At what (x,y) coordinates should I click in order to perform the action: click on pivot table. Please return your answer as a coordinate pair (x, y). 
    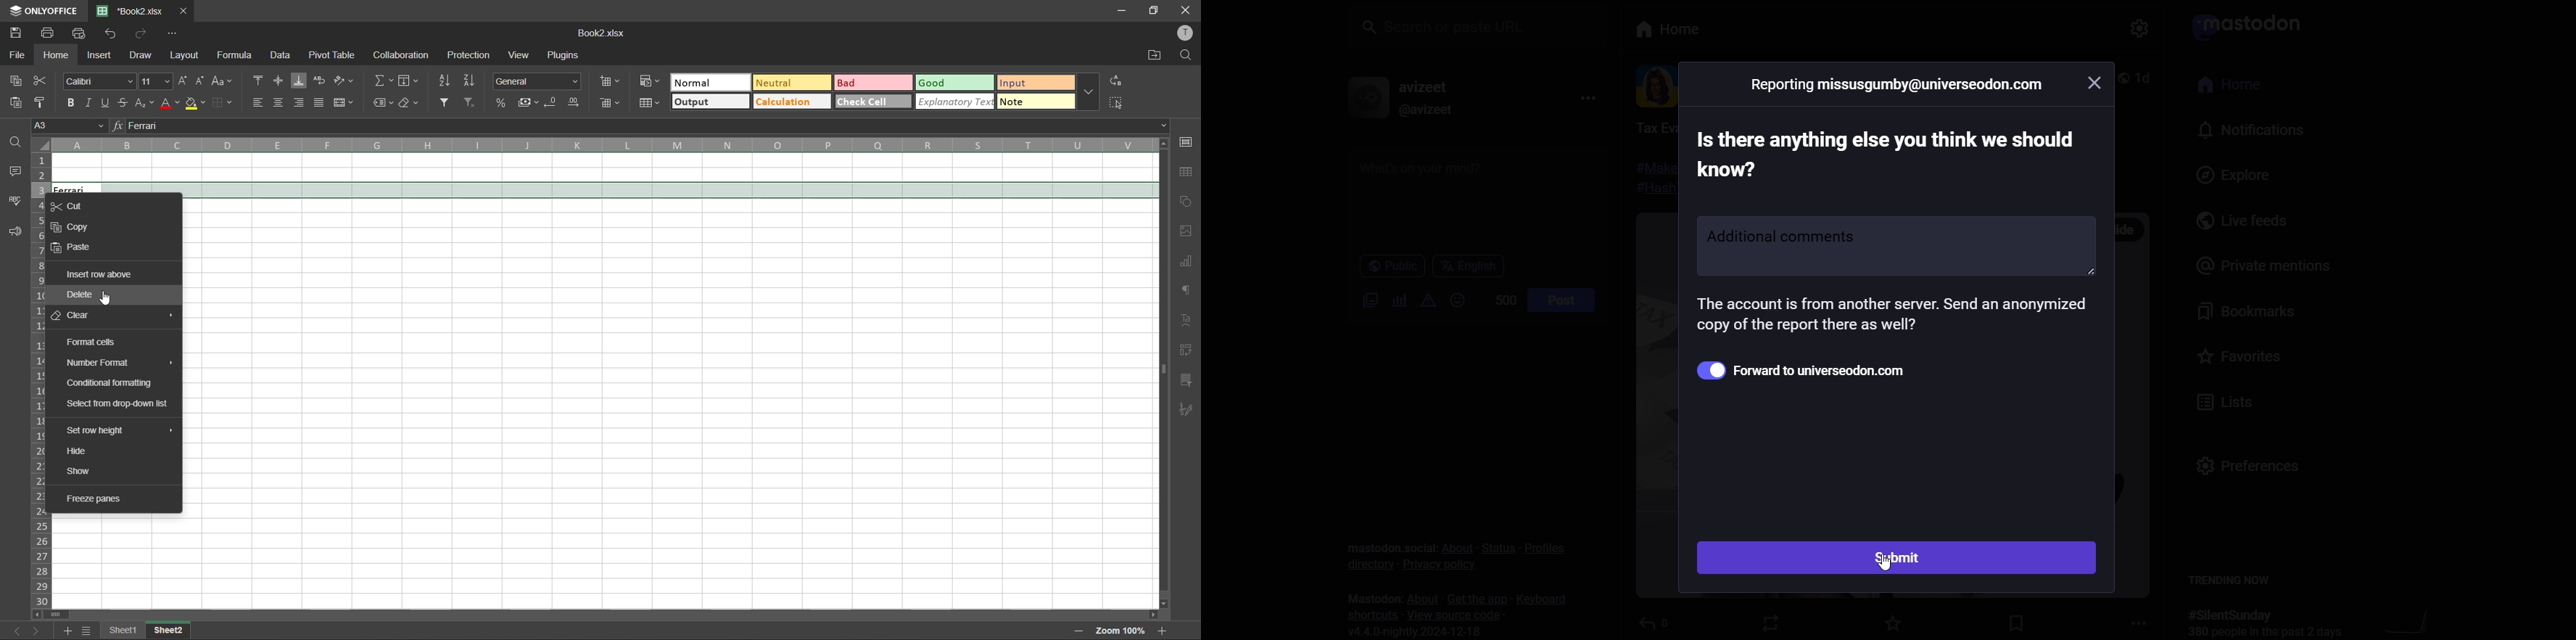
    Looking at the image, I should click on (1188, 351).